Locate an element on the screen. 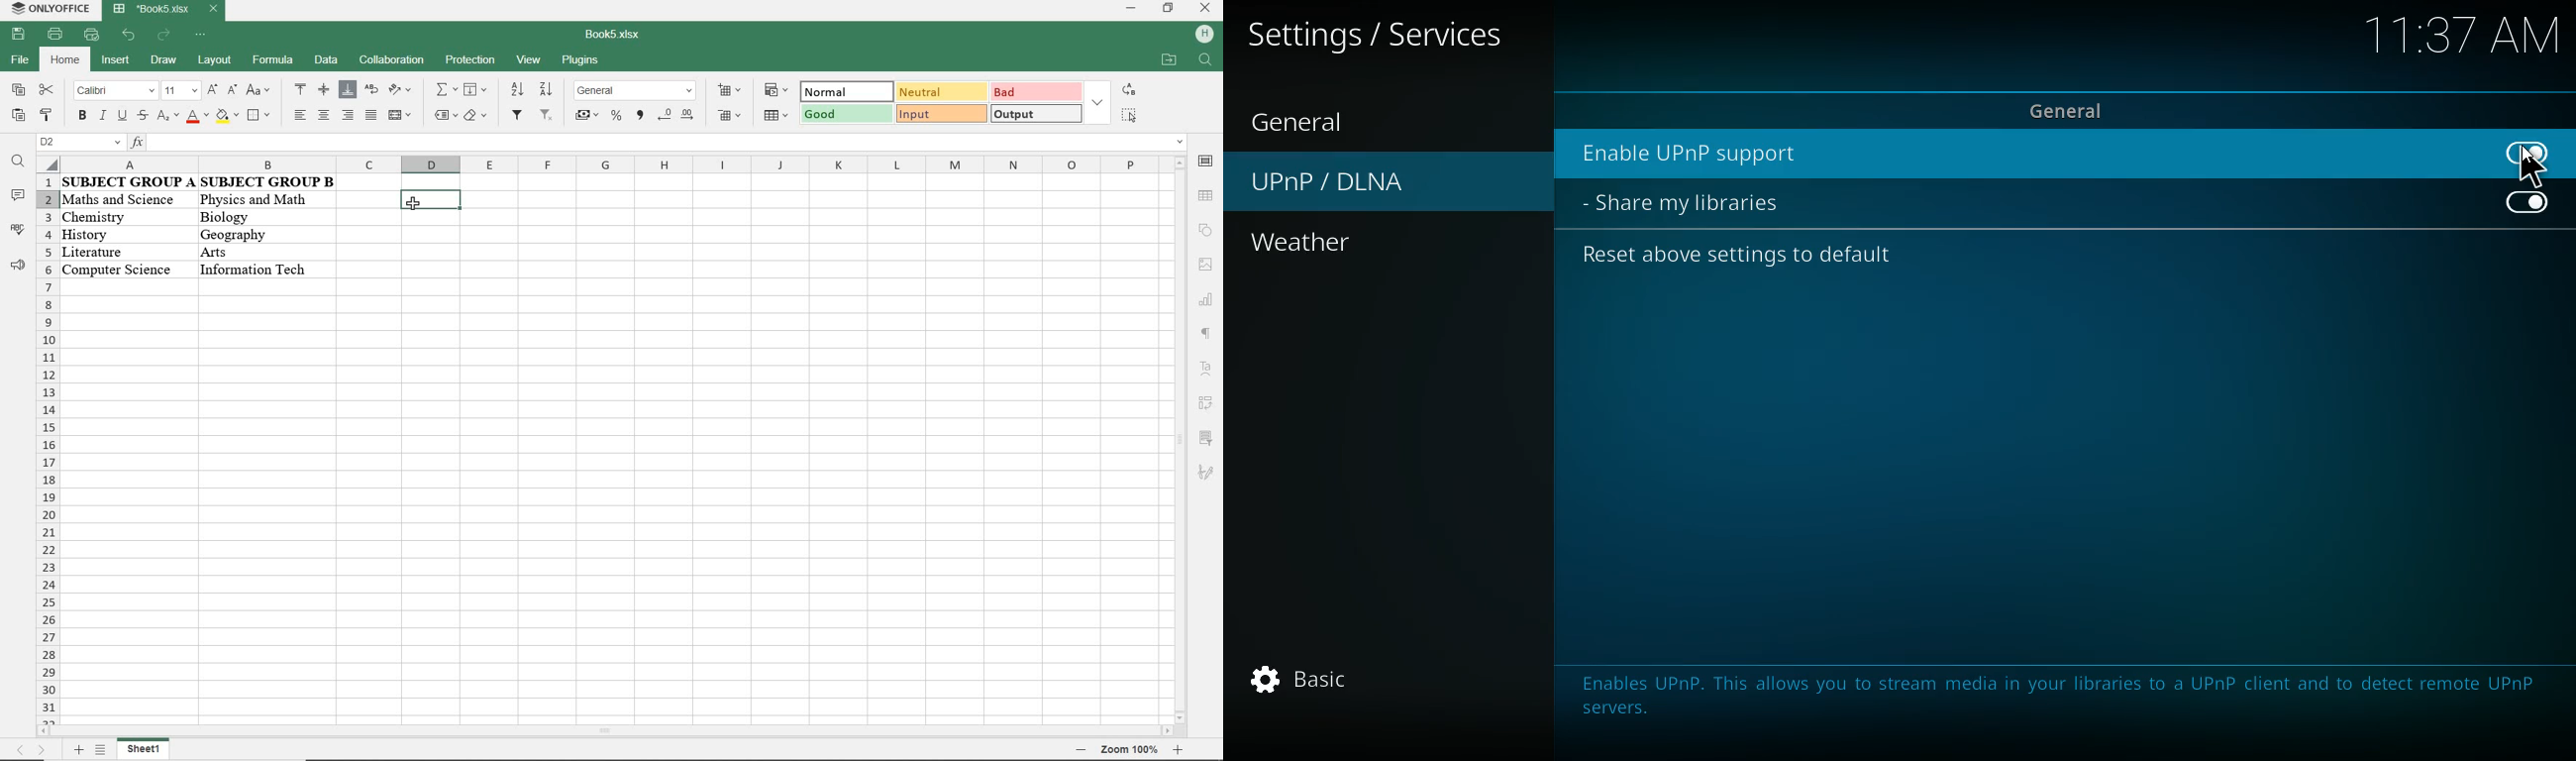  subscript/superscript is located at coordinates (168, 116).